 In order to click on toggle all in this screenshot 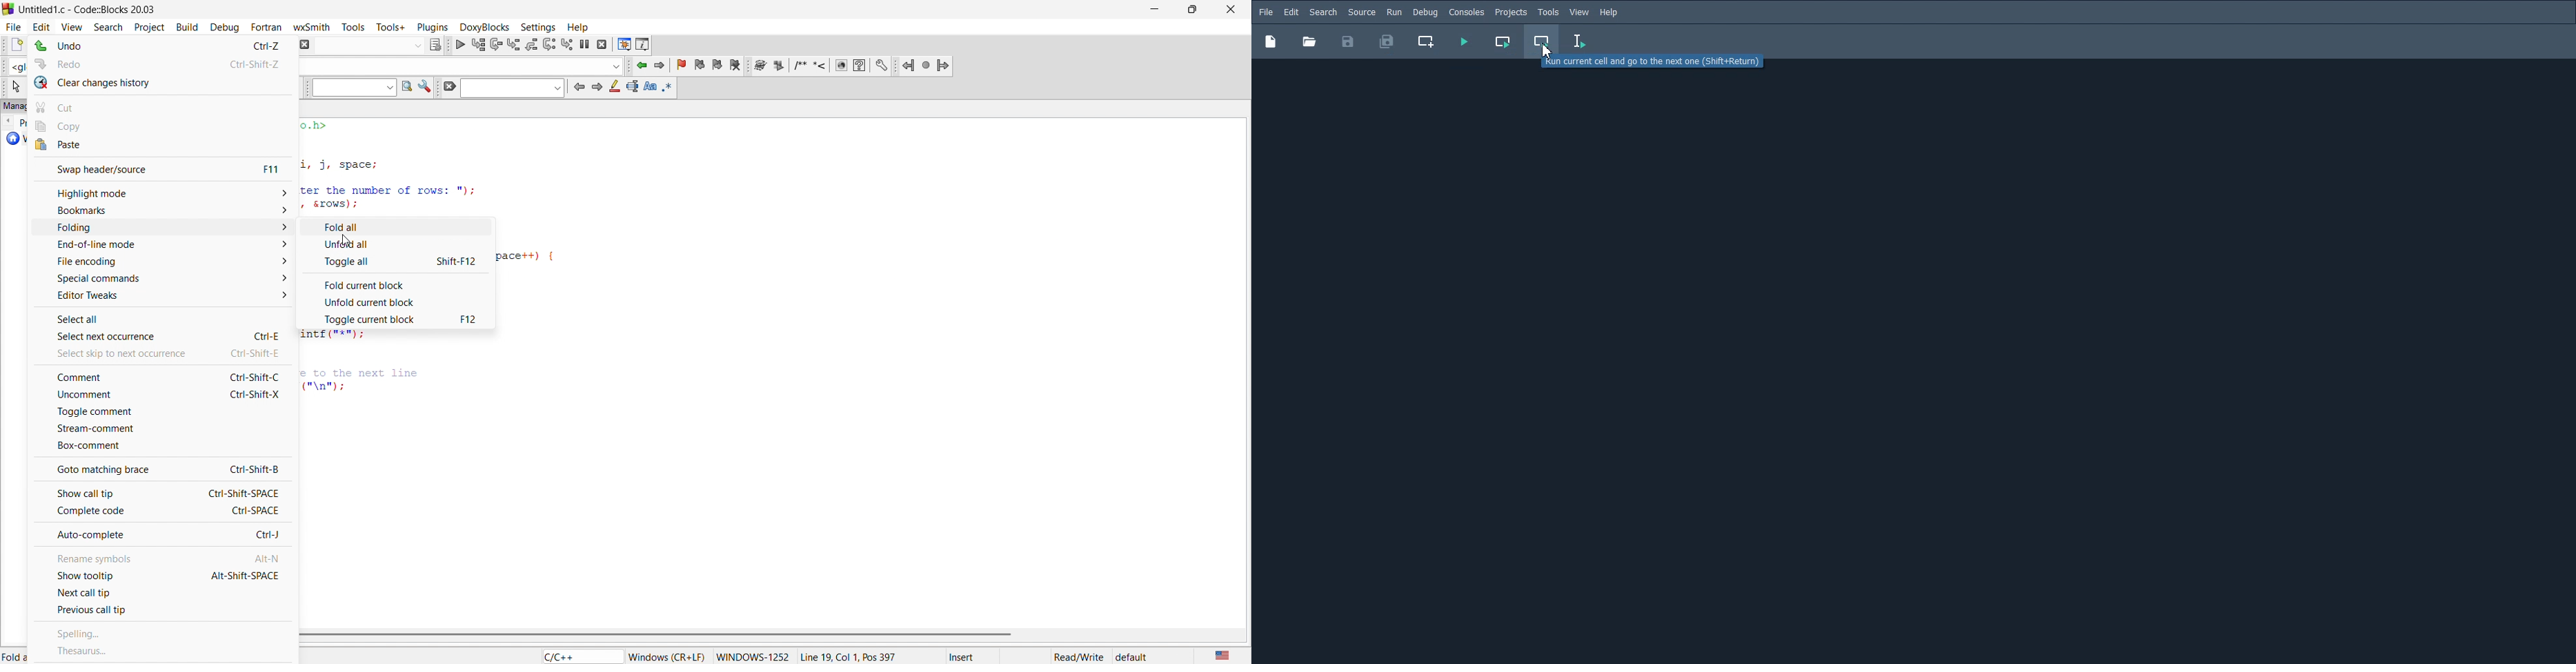, I will do `click(398, 262)`.